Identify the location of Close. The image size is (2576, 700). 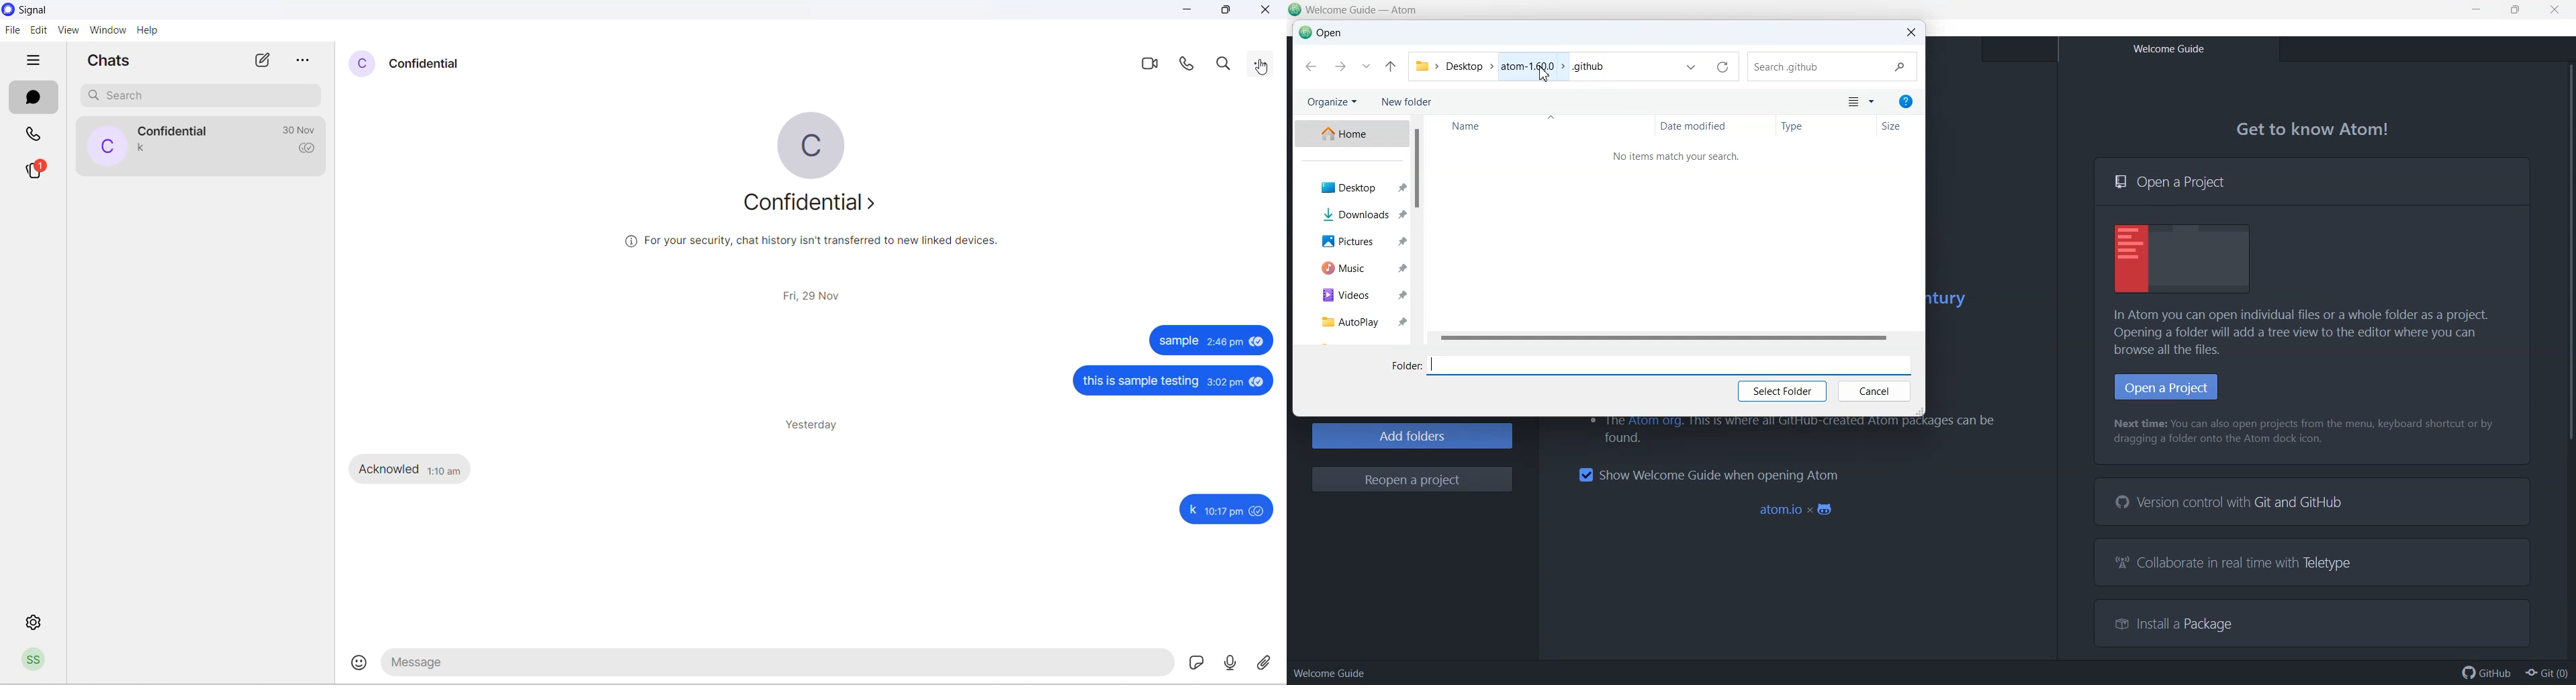
(1911, 33).